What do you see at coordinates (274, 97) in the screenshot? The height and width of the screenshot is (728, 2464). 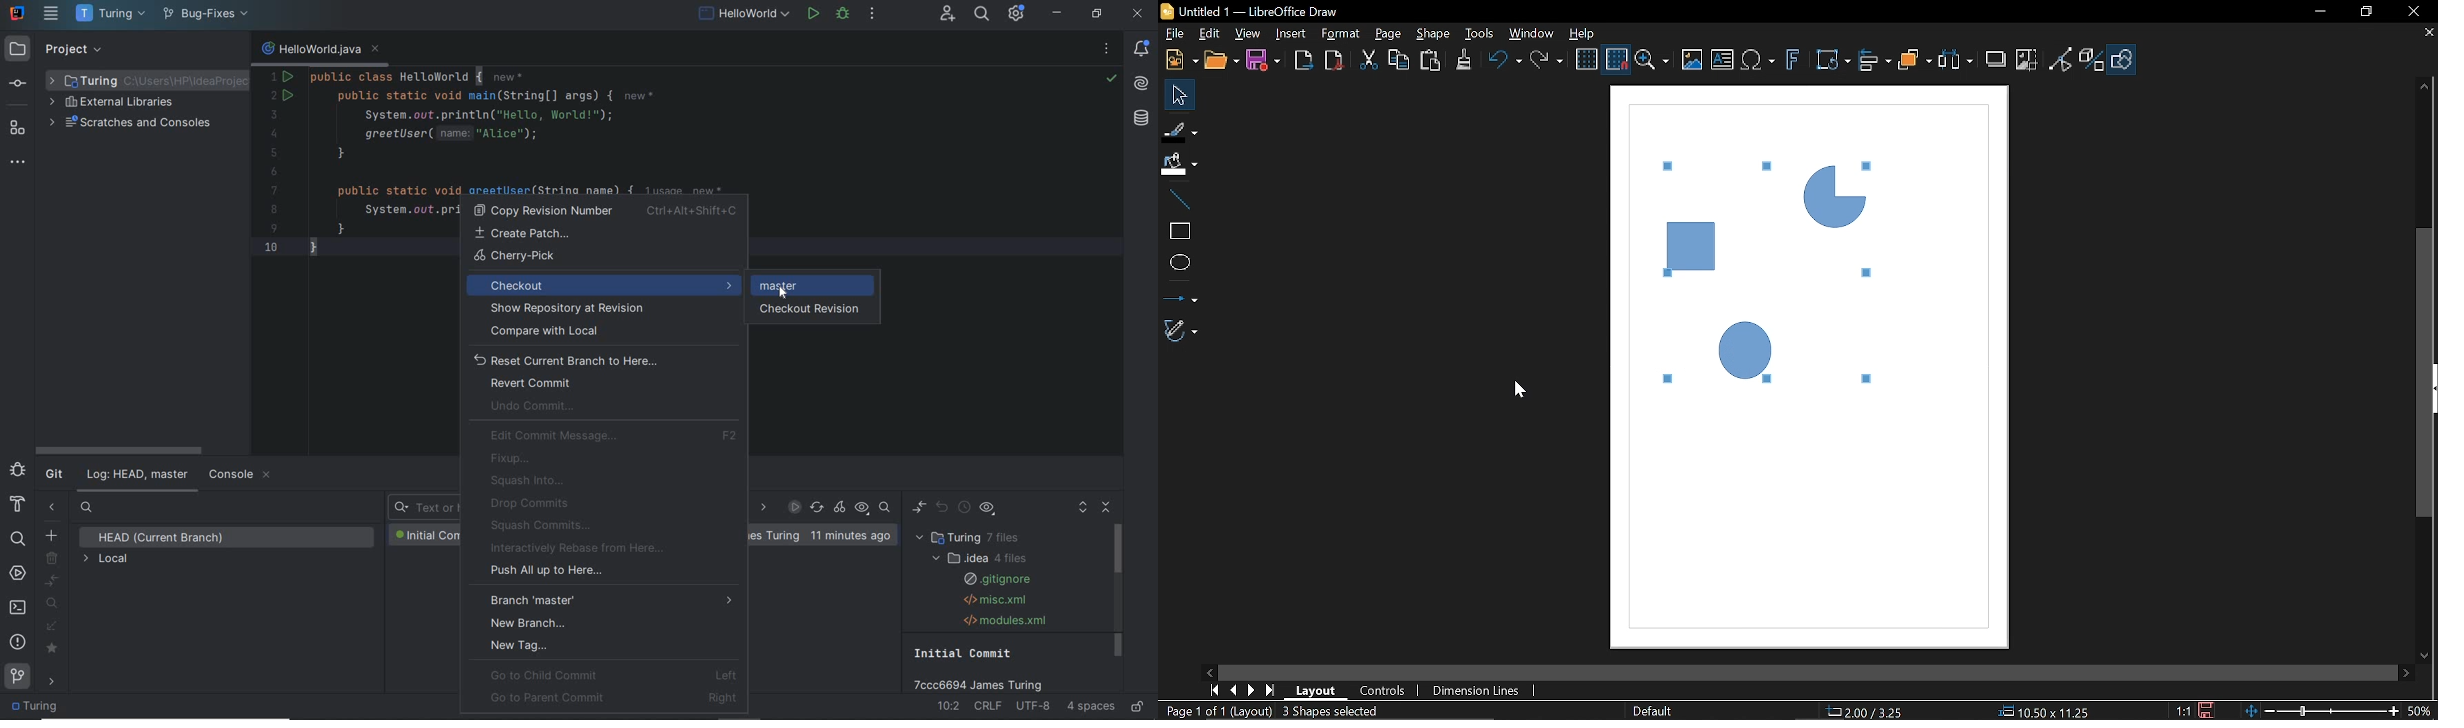 I see `2` at bounding box center [274, 97].